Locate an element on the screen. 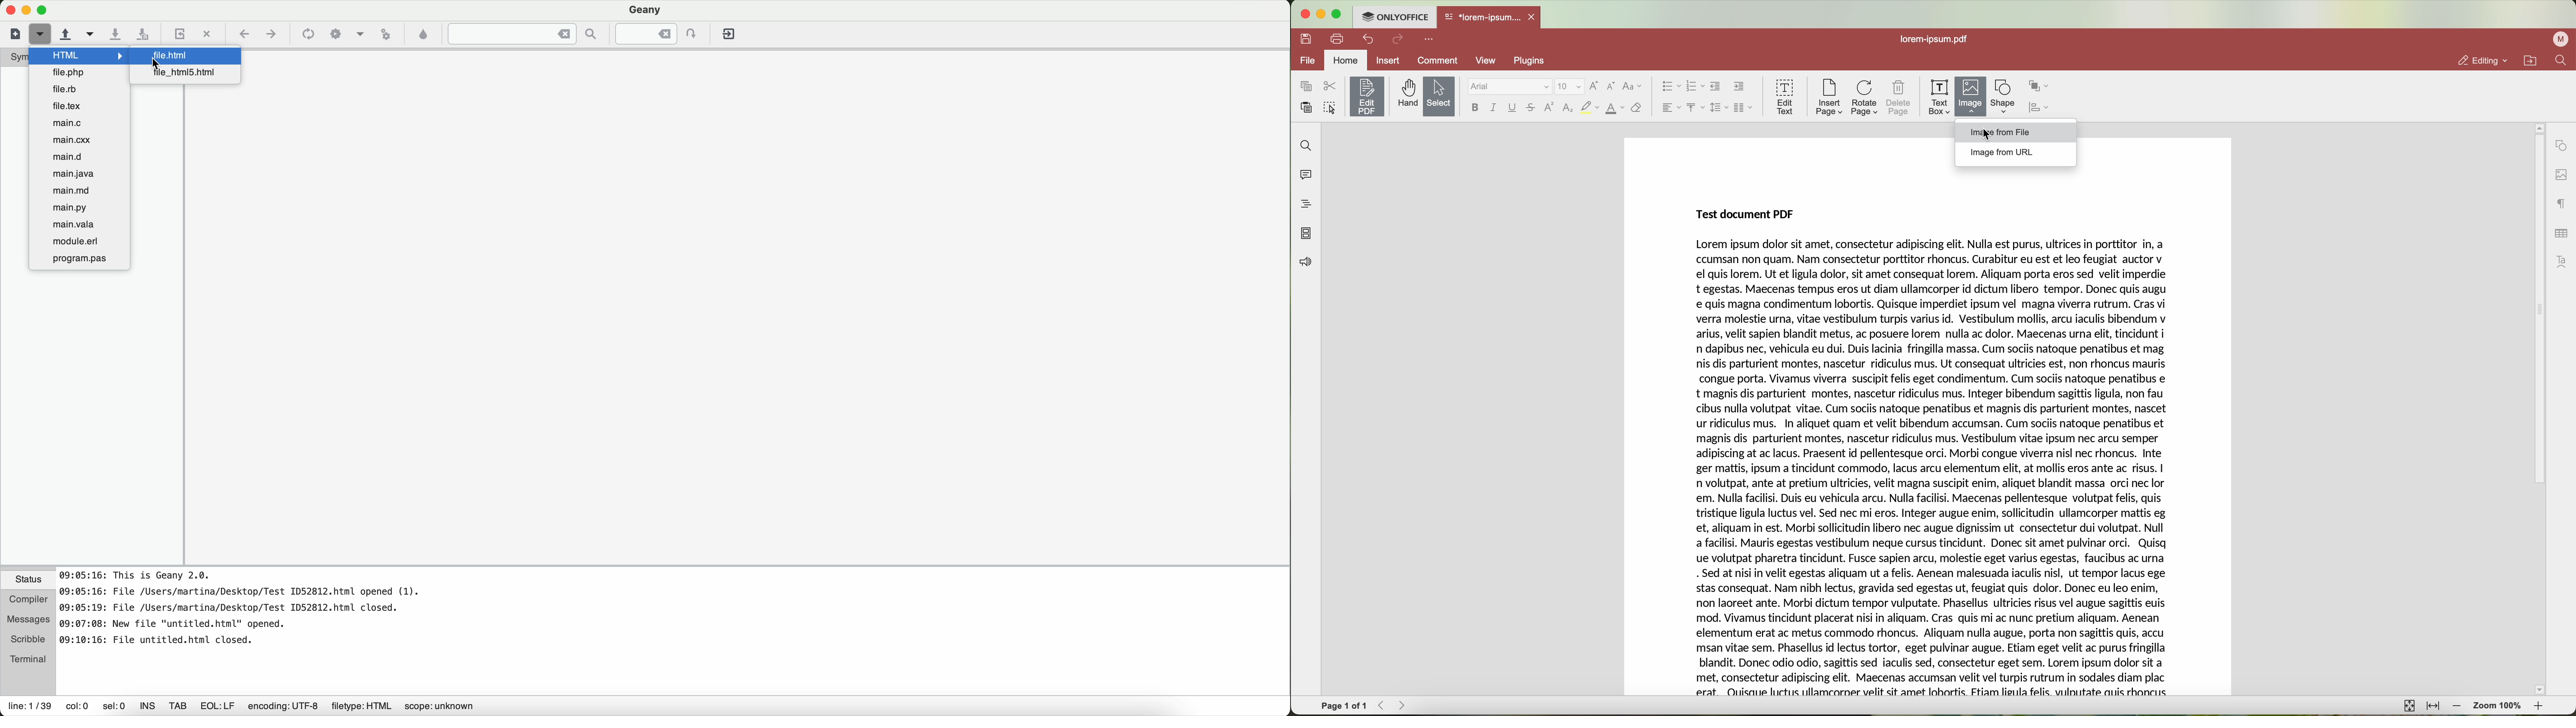 This screenshot has height=728, width=2576. print is located at coordinates (1338, 38).